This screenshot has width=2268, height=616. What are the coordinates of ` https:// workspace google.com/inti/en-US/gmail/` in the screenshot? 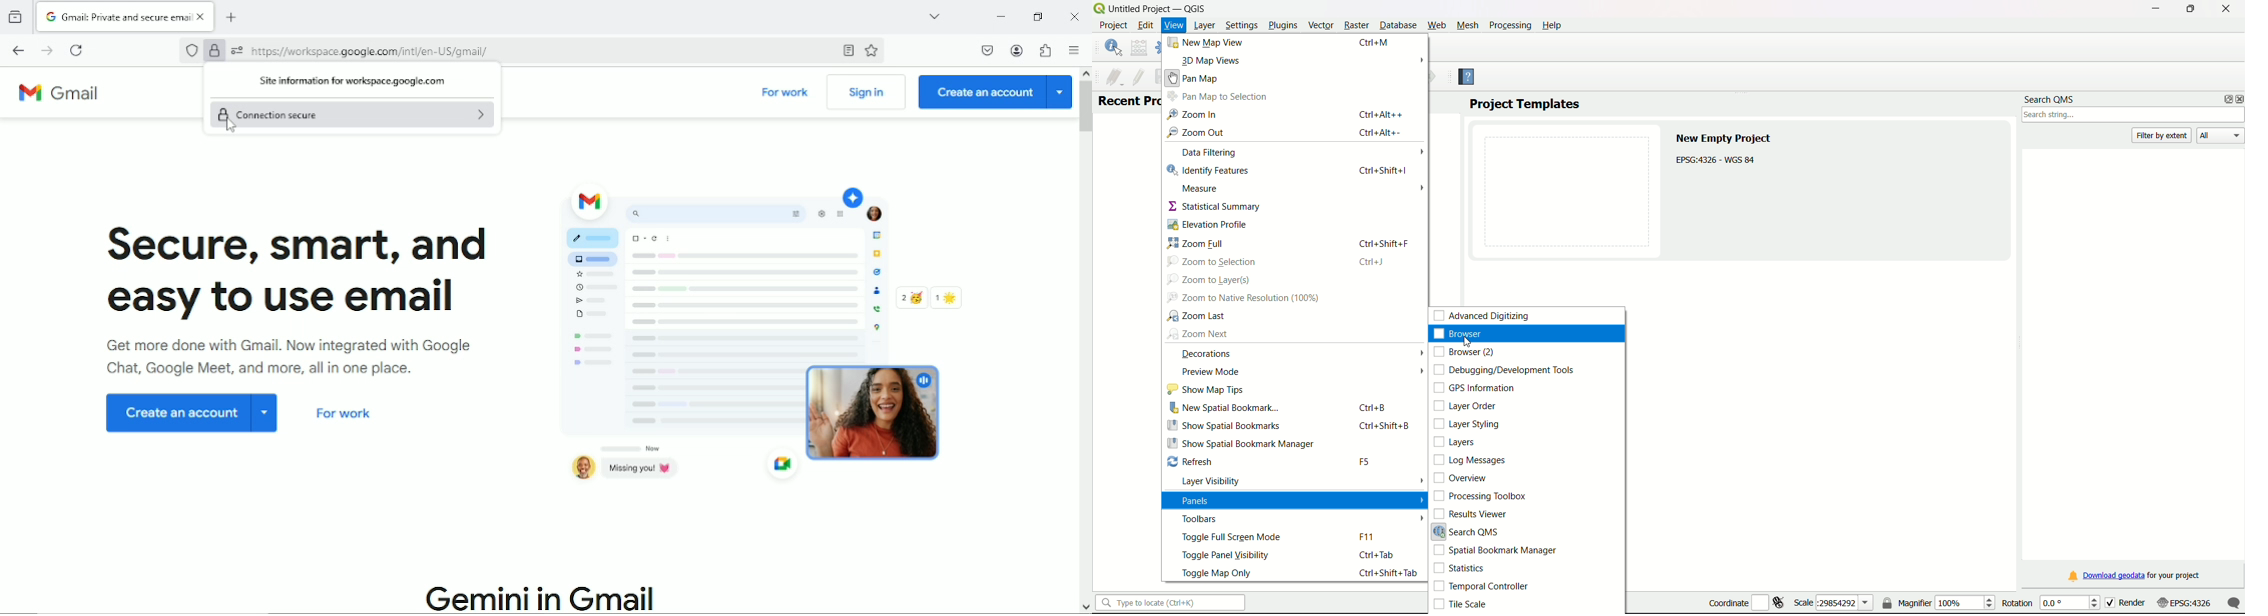 It's located at (371, 52).